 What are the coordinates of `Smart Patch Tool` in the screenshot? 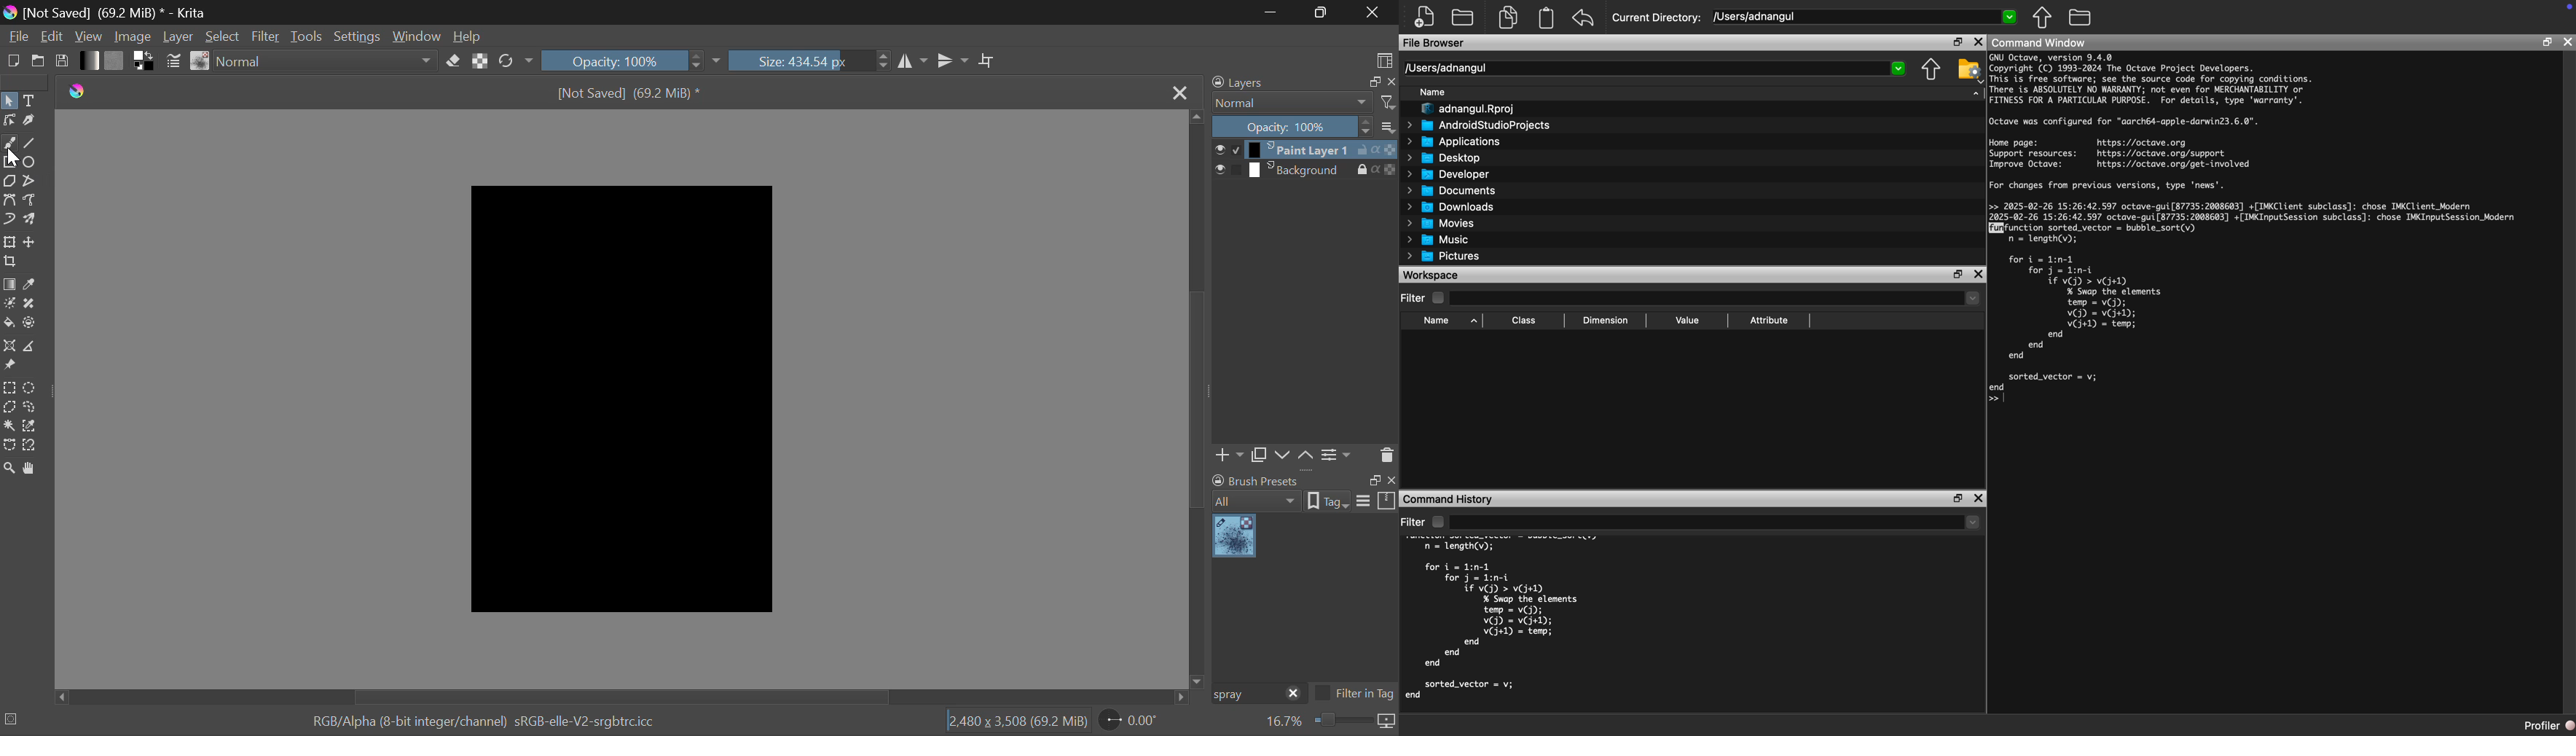 It's located at (30, 307).